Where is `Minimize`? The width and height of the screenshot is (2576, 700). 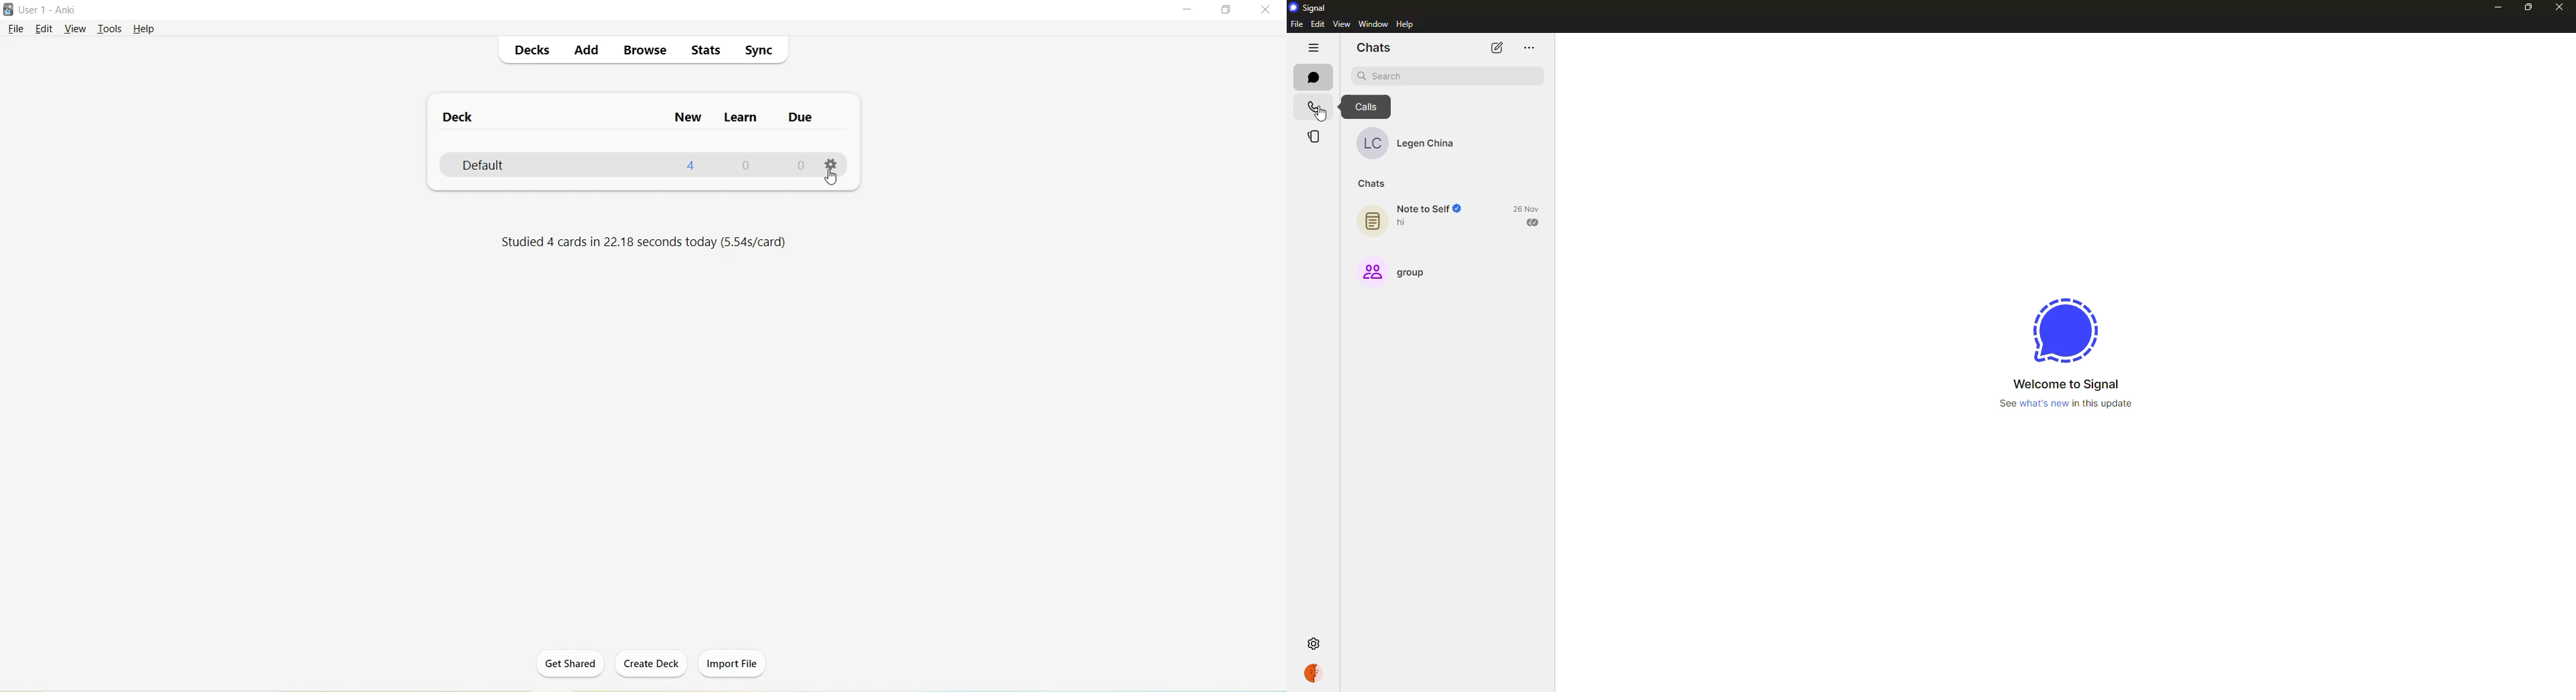 Minimize is located at coordinates (1188, 11).